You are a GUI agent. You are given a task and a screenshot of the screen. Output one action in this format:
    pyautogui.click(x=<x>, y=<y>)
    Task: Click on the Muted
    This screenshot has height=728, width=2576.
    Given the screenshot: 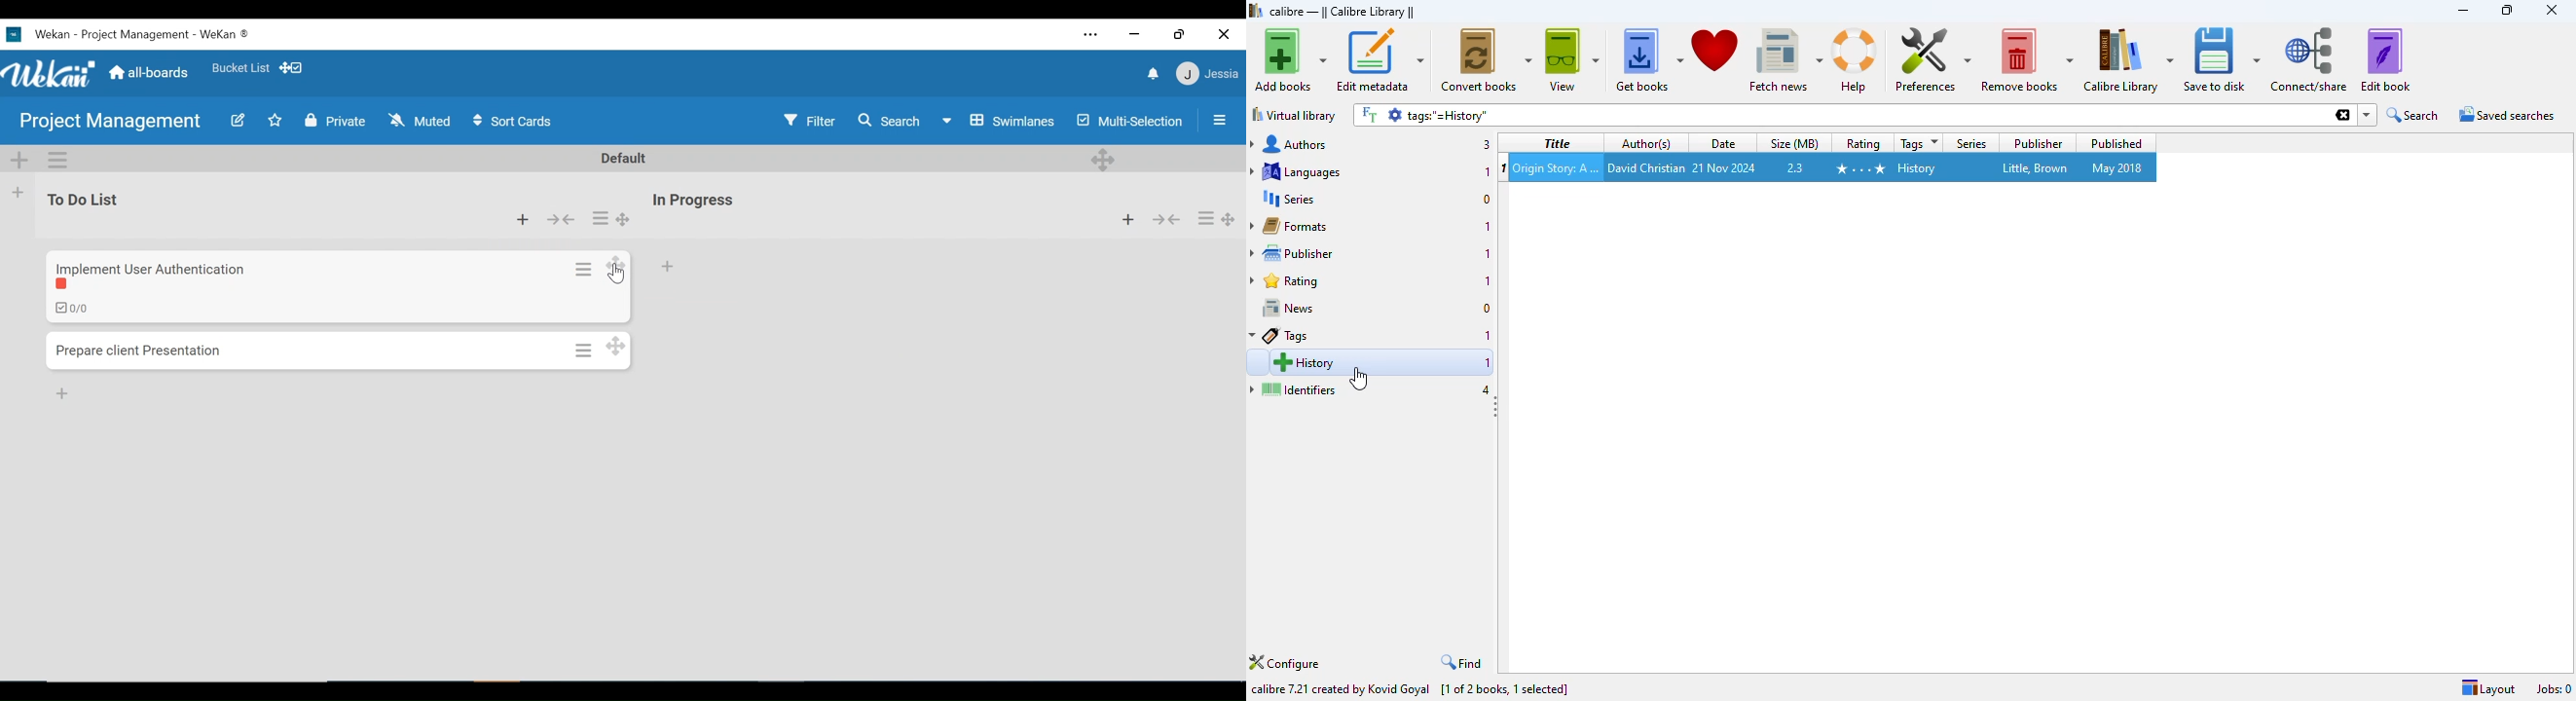 What is the action you would take?
    pyautogui.click(x=423, y=120)
    